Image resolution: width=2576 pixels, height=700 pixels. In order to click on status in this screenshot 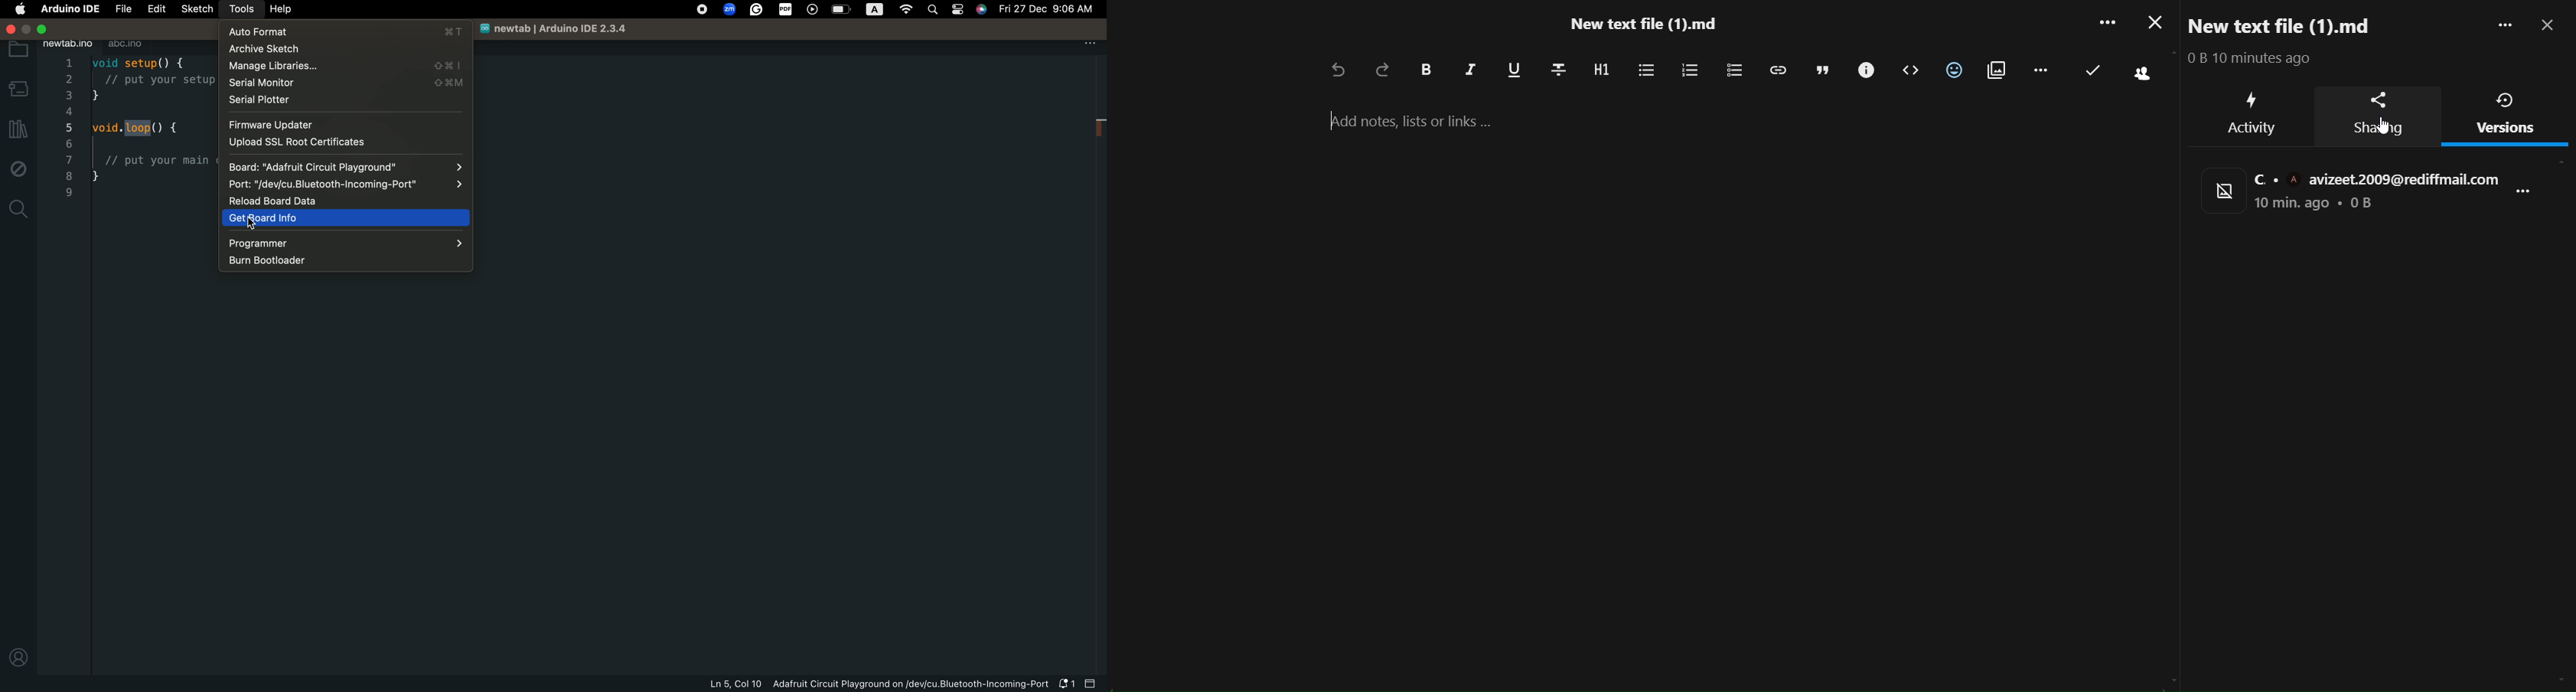, I will do `click(2320, 203)`.